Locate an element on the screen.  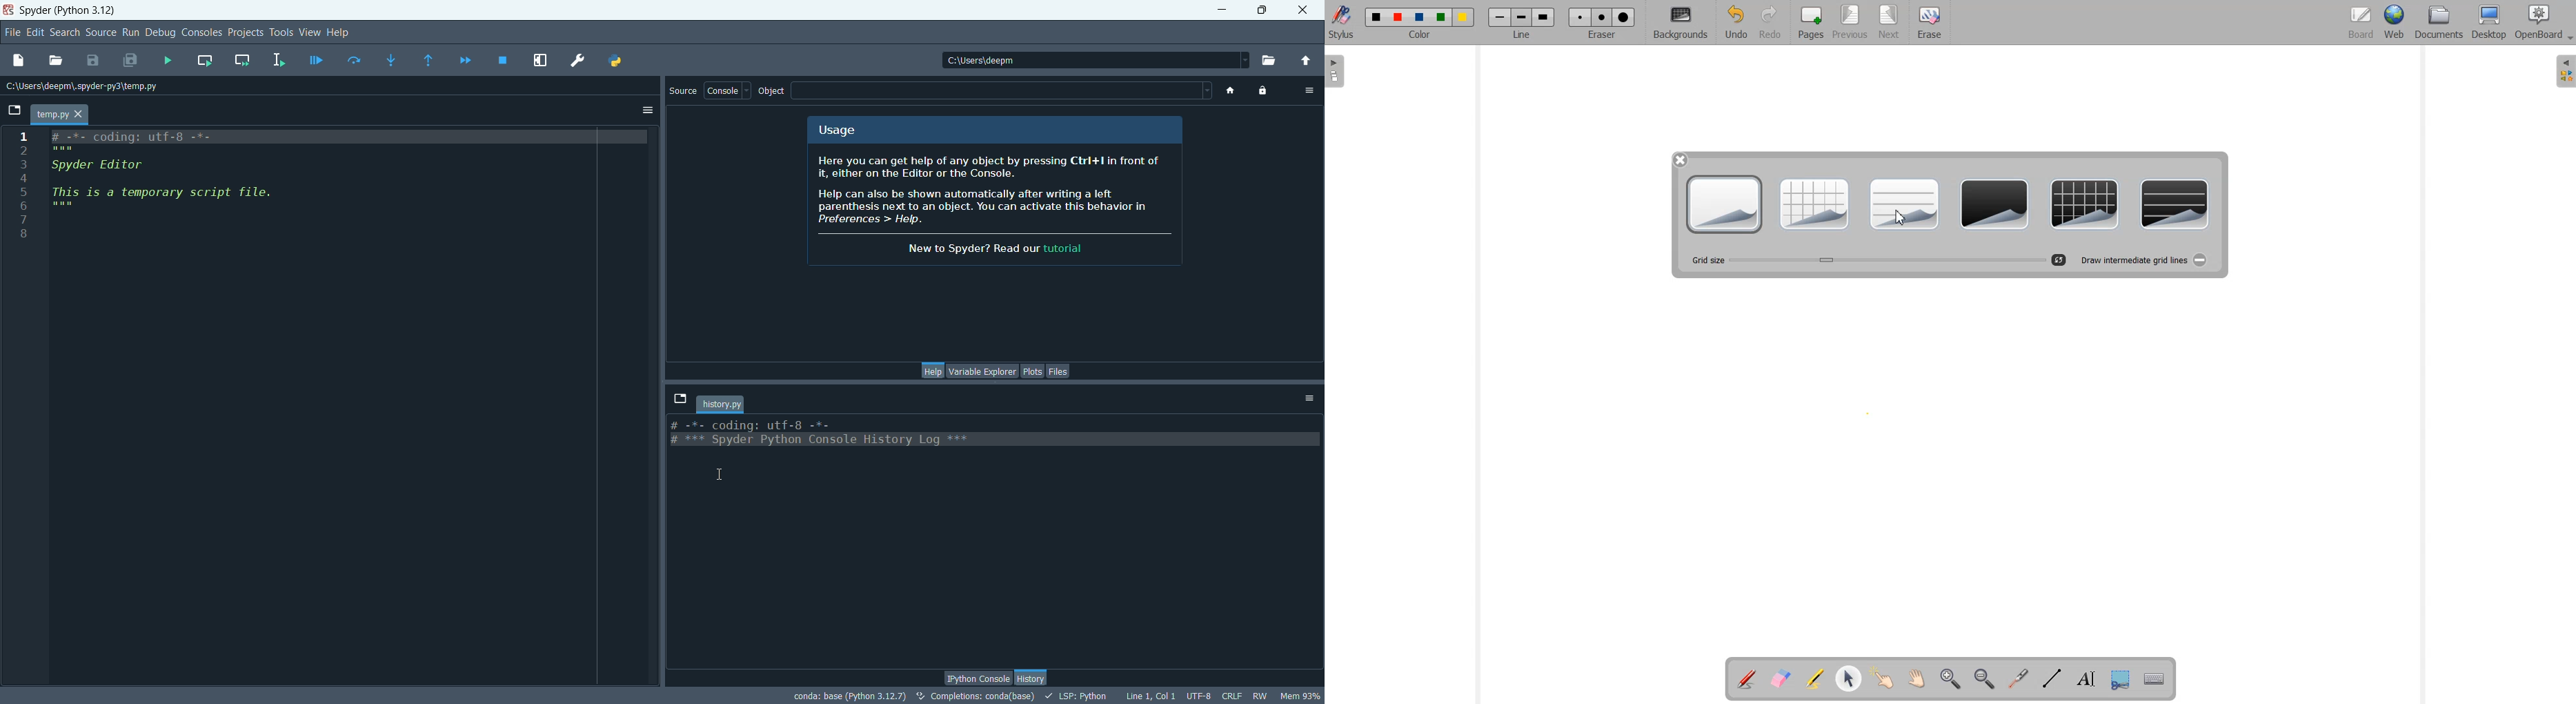
edit is located at coordinates (35, 33).